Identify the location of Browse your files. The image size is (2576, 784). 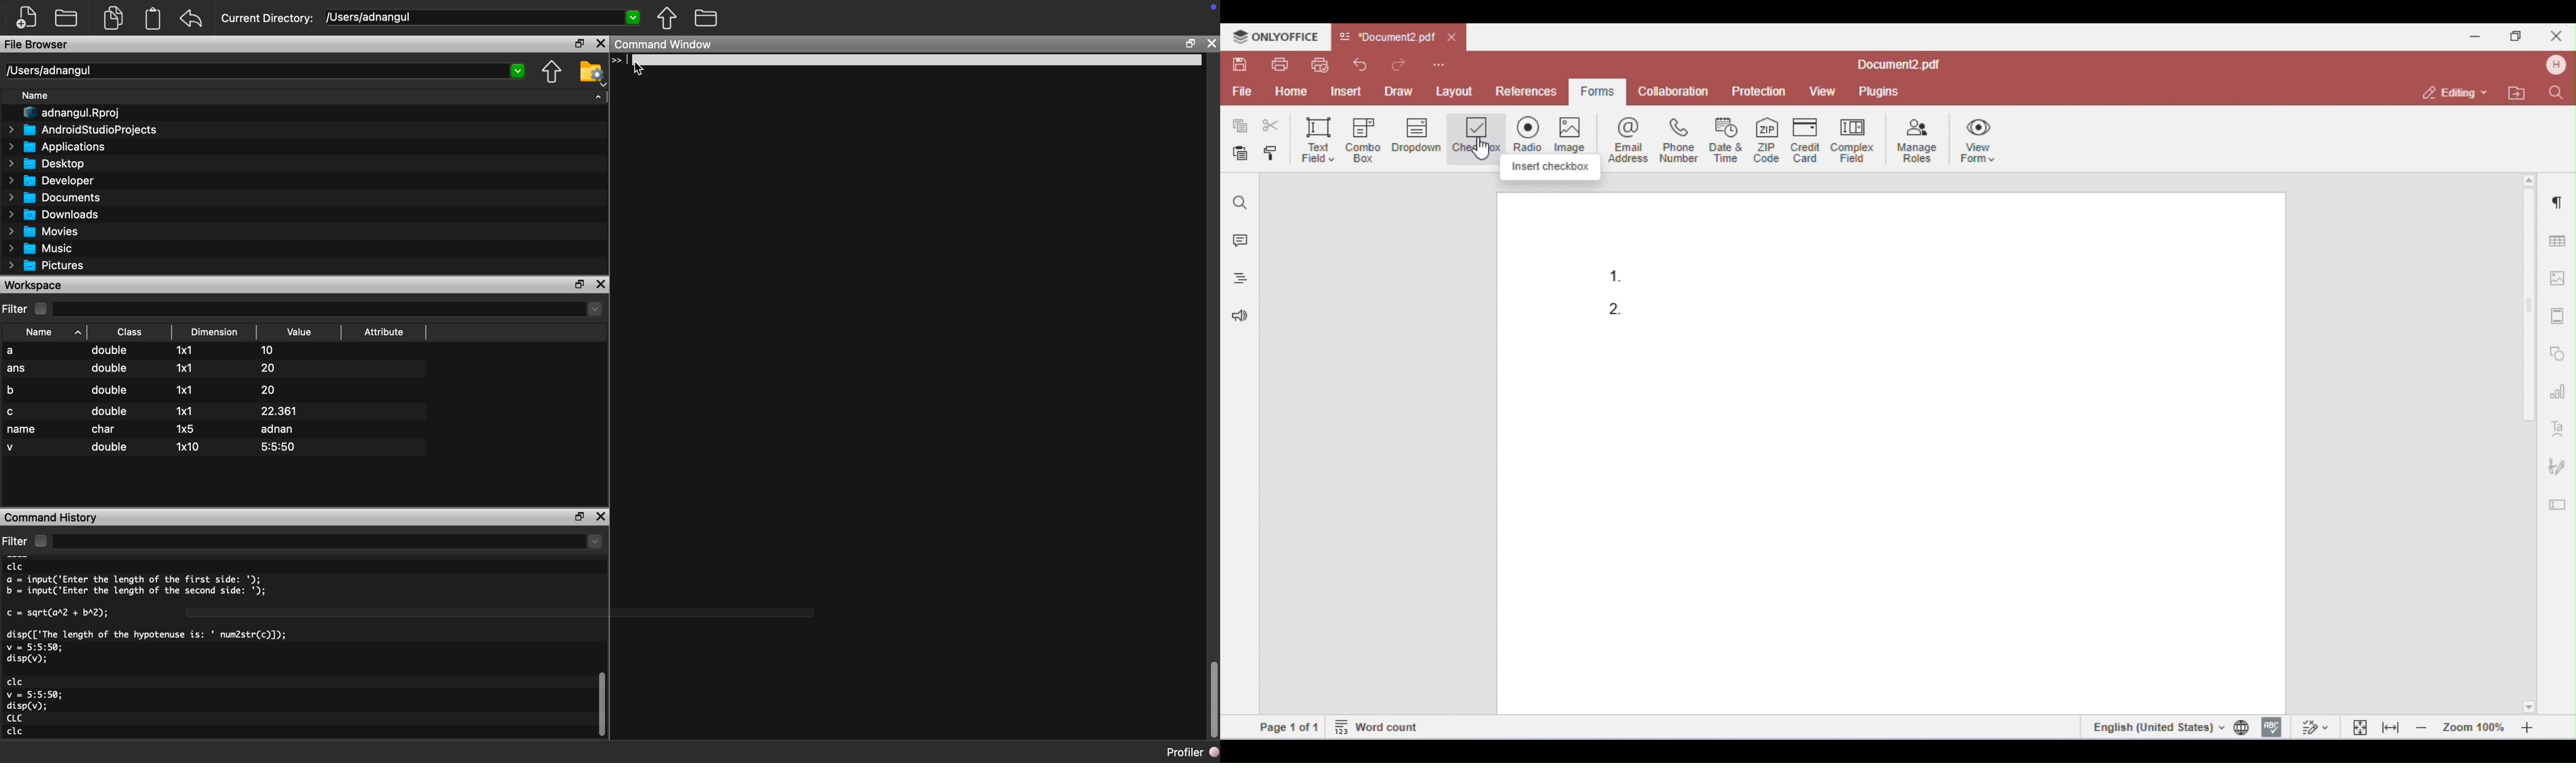
(591, 73).